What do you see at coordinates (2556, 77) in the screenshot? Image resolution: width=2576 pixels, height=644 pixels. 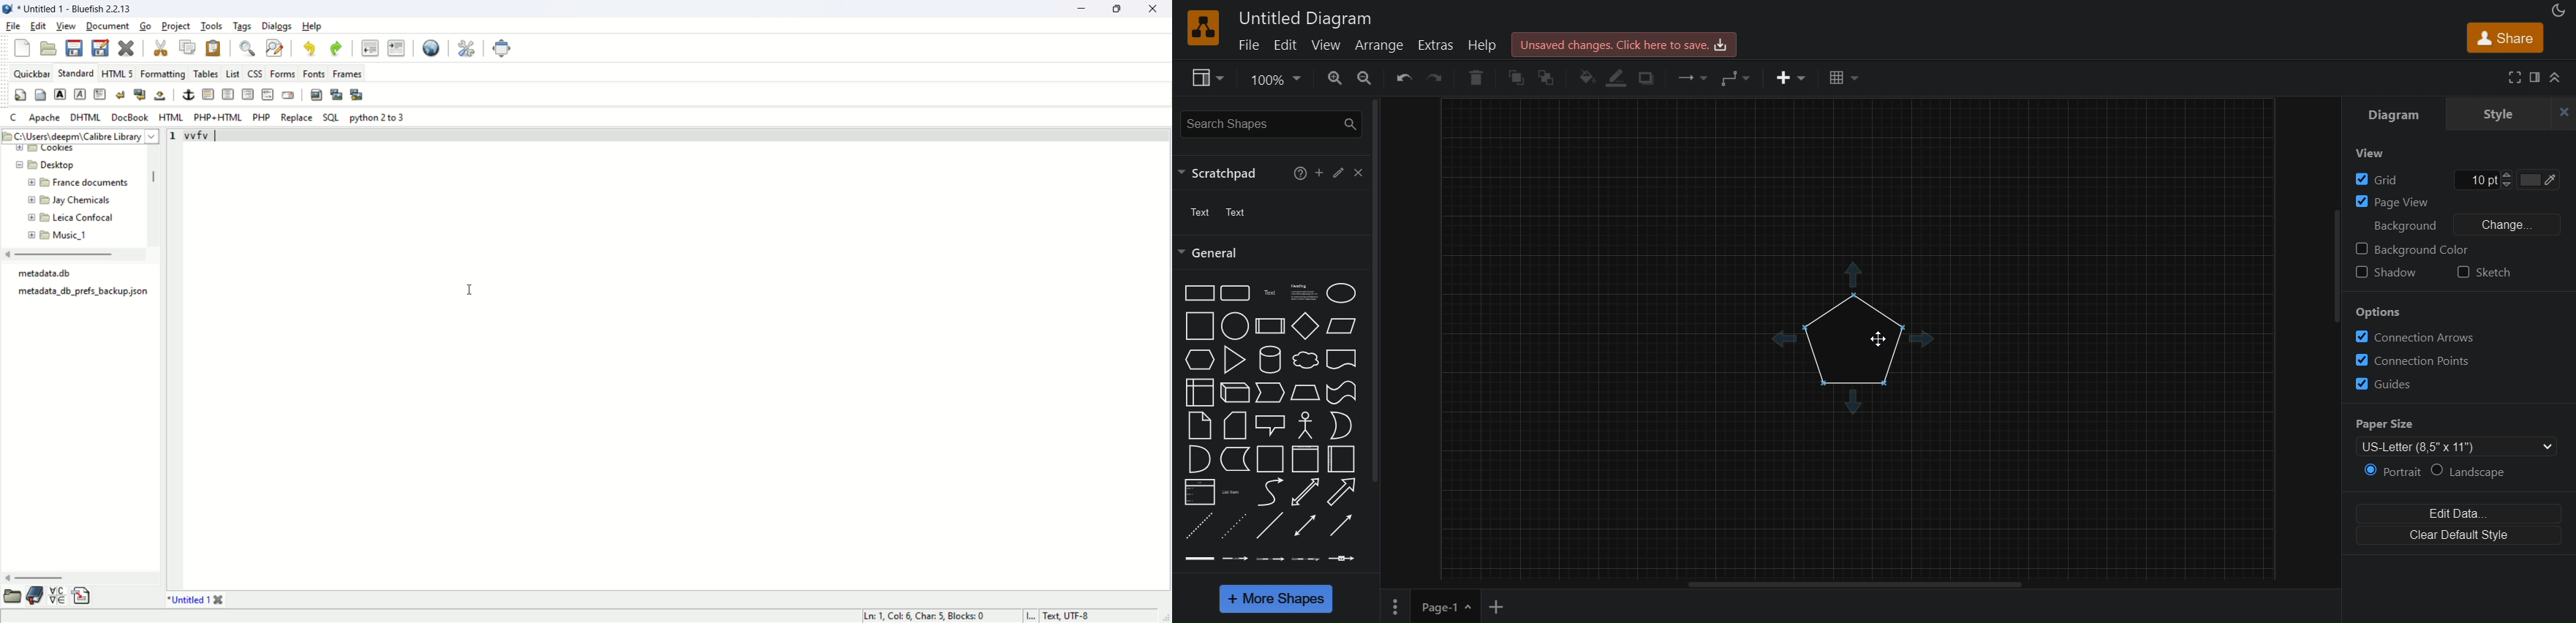 I see `collapse/expand` at bounding box center [2556, 77].